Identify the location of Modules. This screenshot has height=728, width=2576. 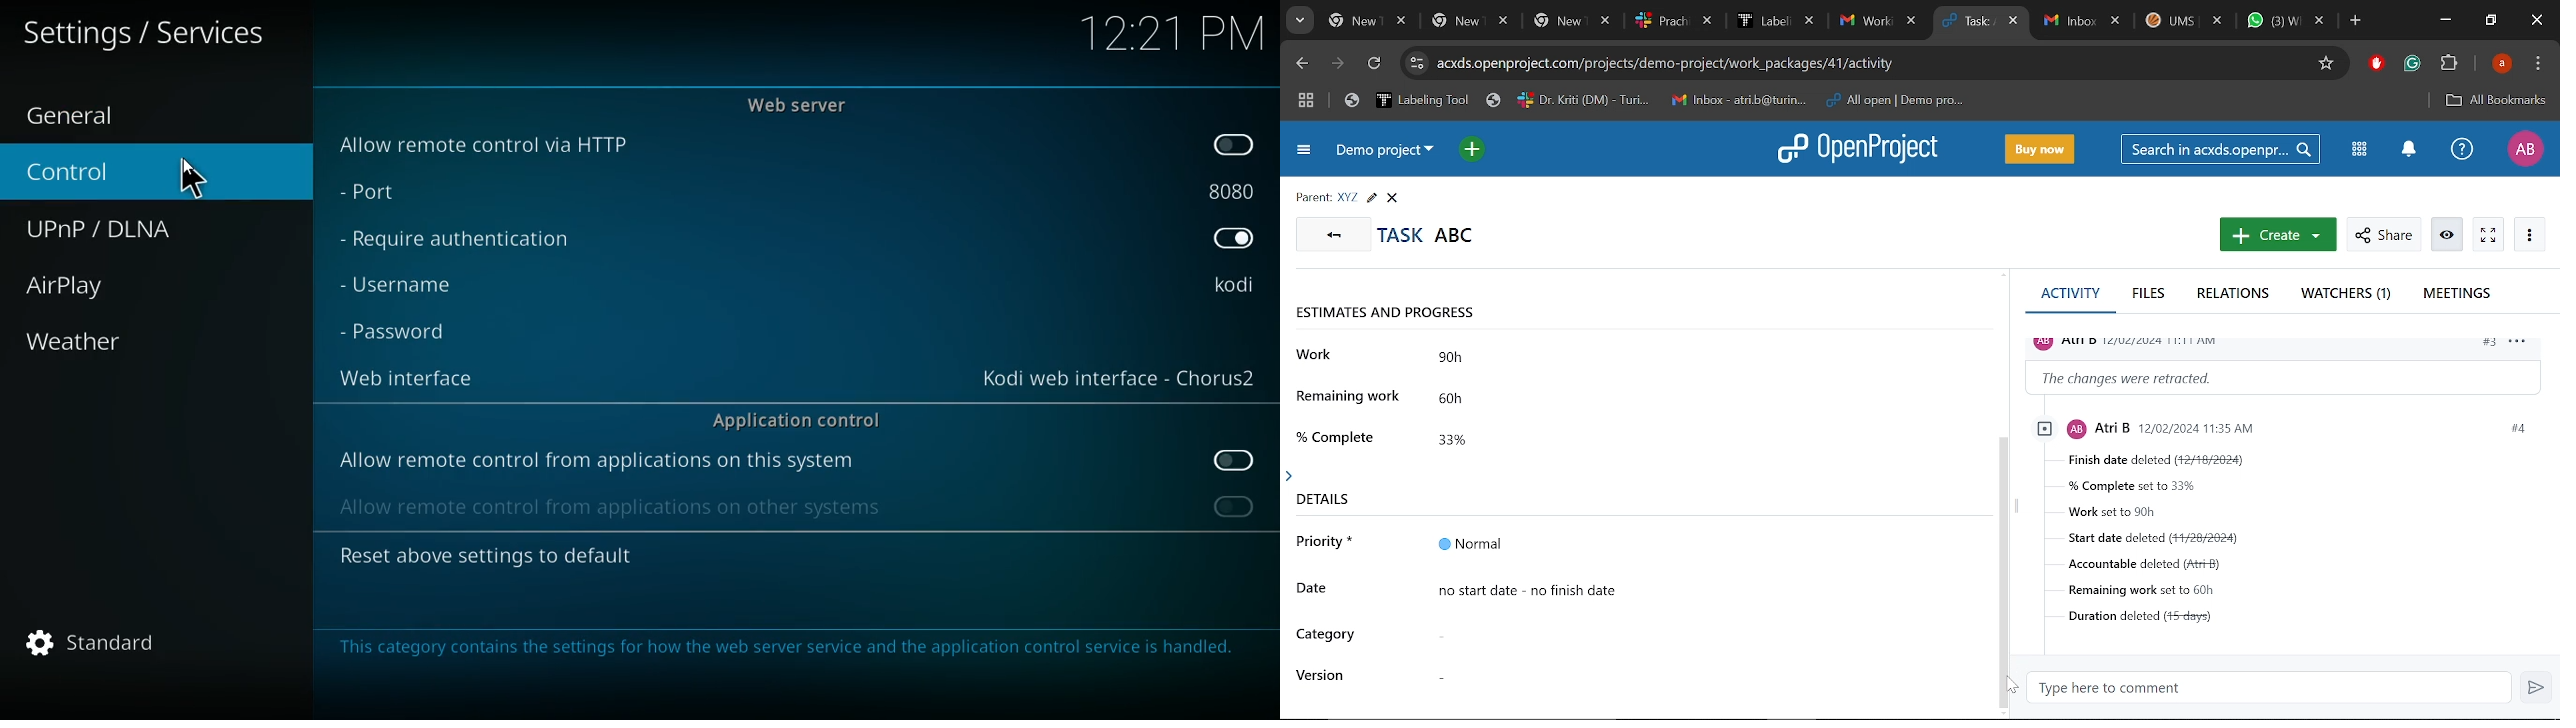
(2360, 151).